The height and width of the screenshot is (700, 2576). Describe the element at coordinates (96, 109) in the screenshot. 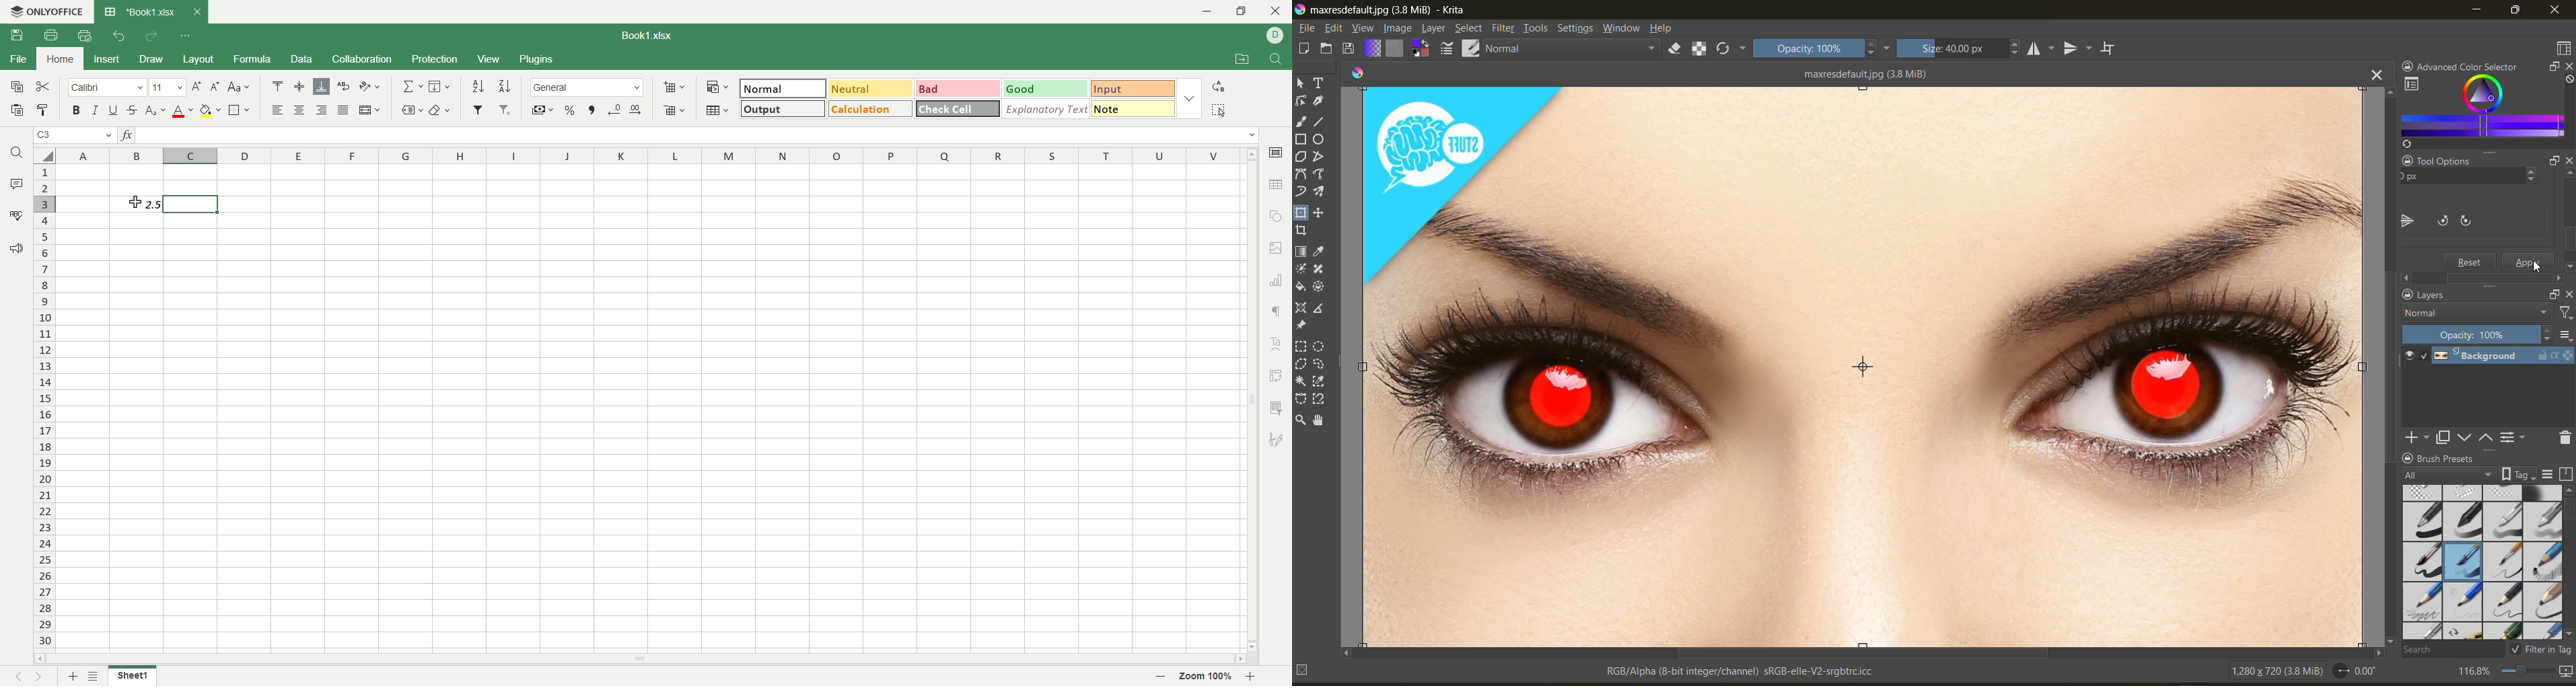

I see `italic` at that location.